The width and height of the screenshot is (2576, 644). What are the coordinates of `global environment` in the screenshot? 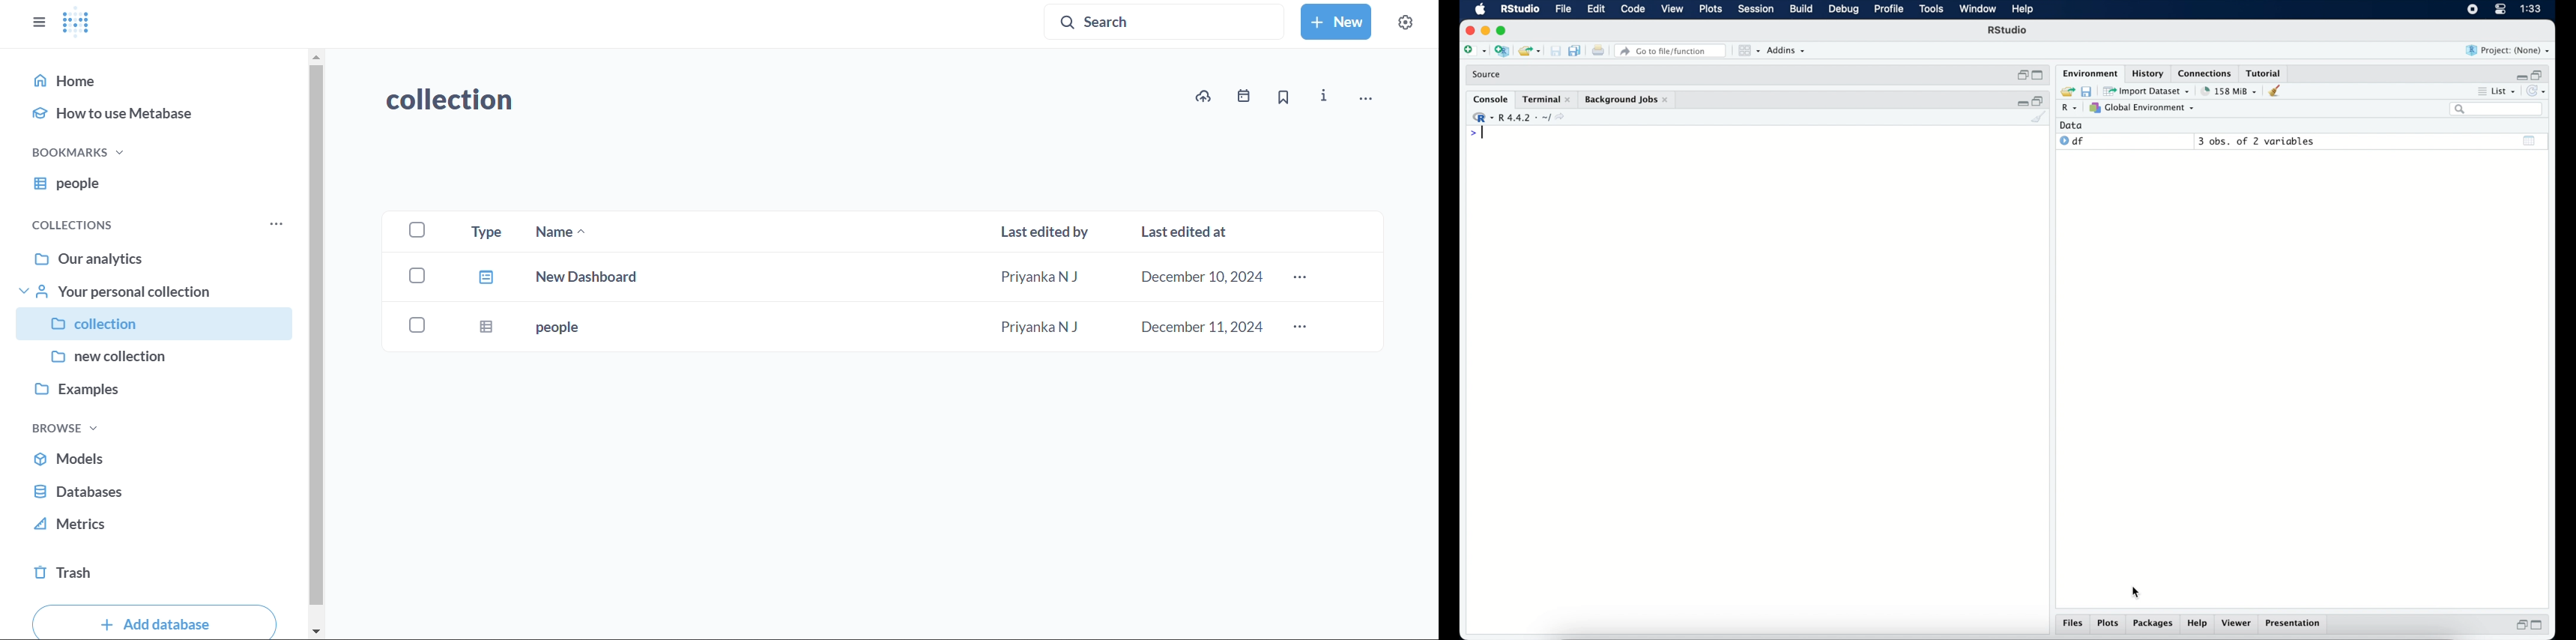 It's located at (2145, 108).